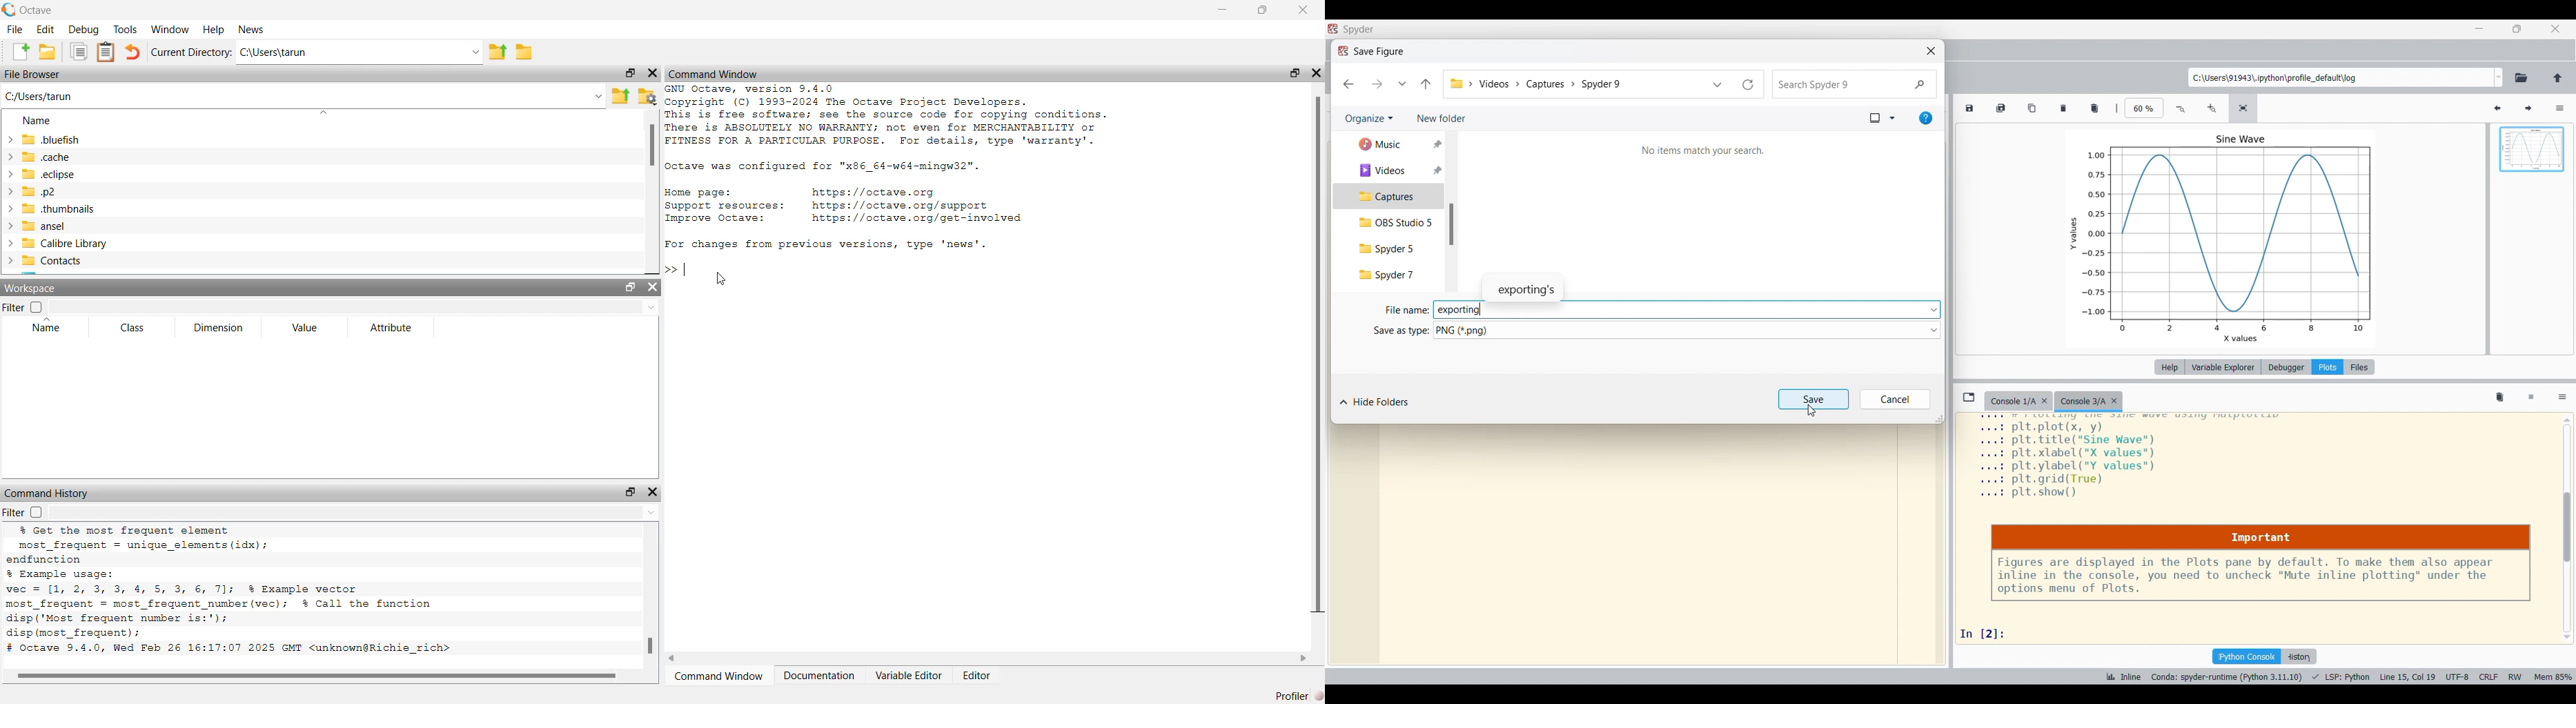 This screenshot has width=2576, height=728. I want to click on Hide Widget, so click(653, 73).